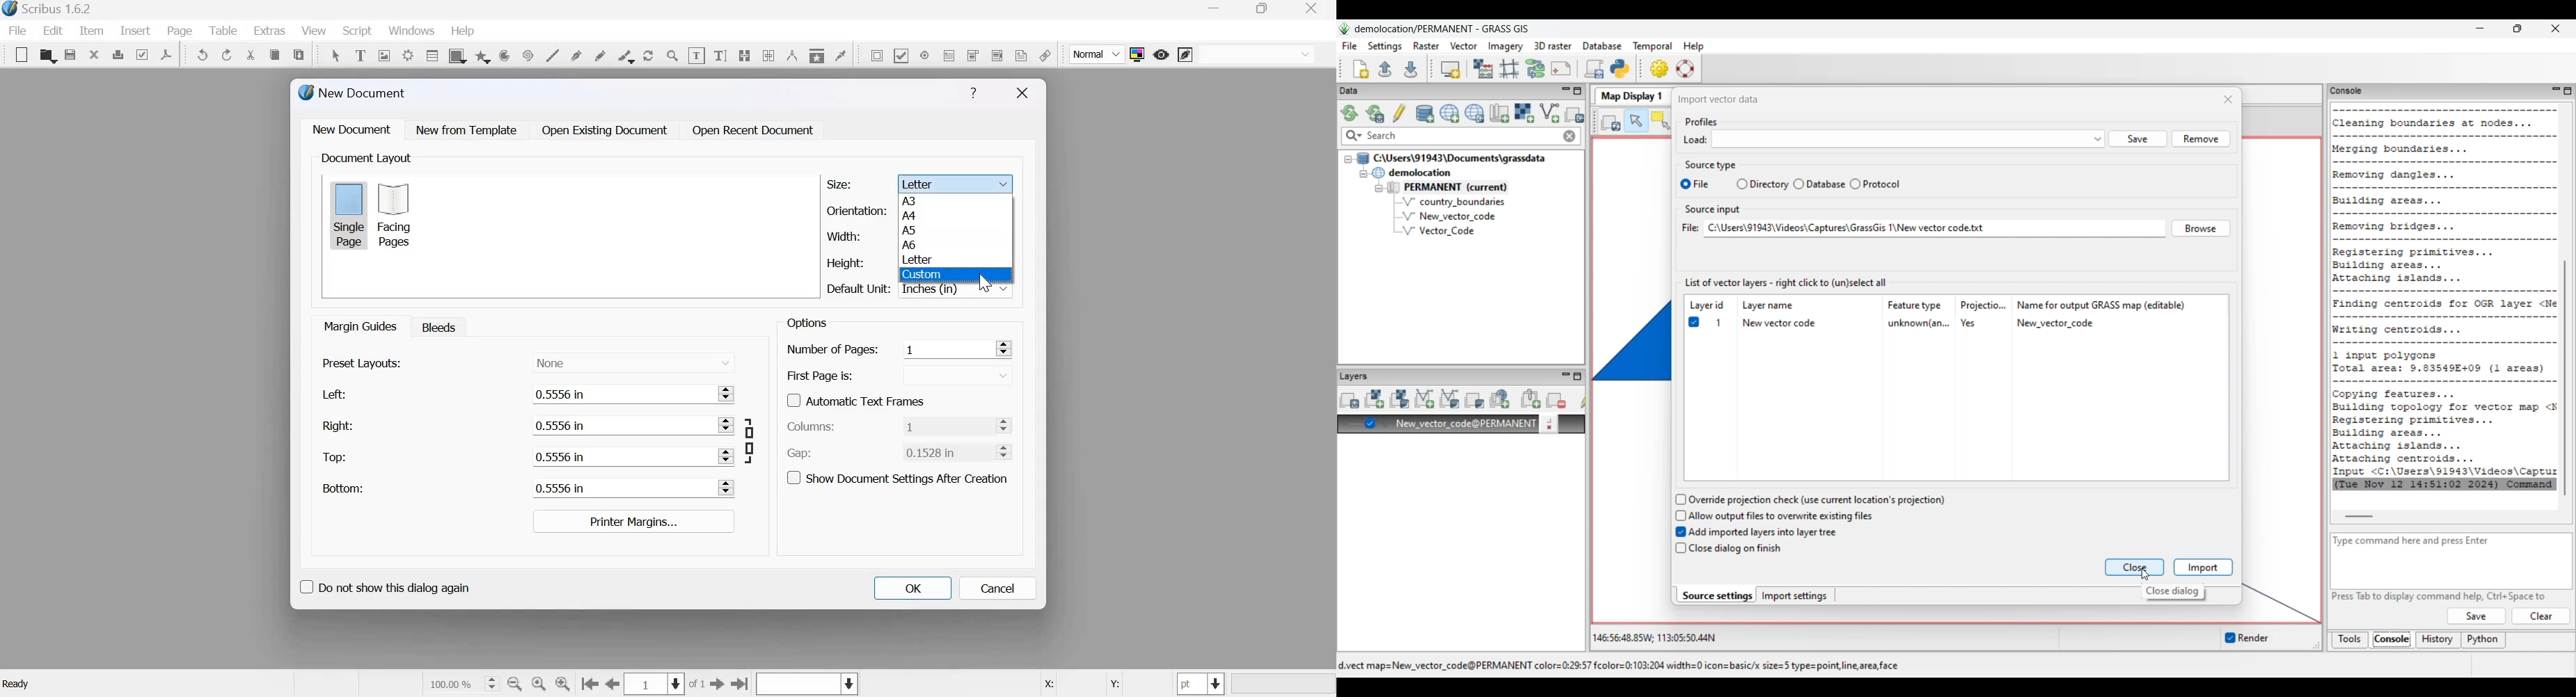 This screenshot has height=700, width=2576. What do you see at coordinates (972, 55) in the screenshot?
I see `PDF combo box` at bounding box center [972, 55].